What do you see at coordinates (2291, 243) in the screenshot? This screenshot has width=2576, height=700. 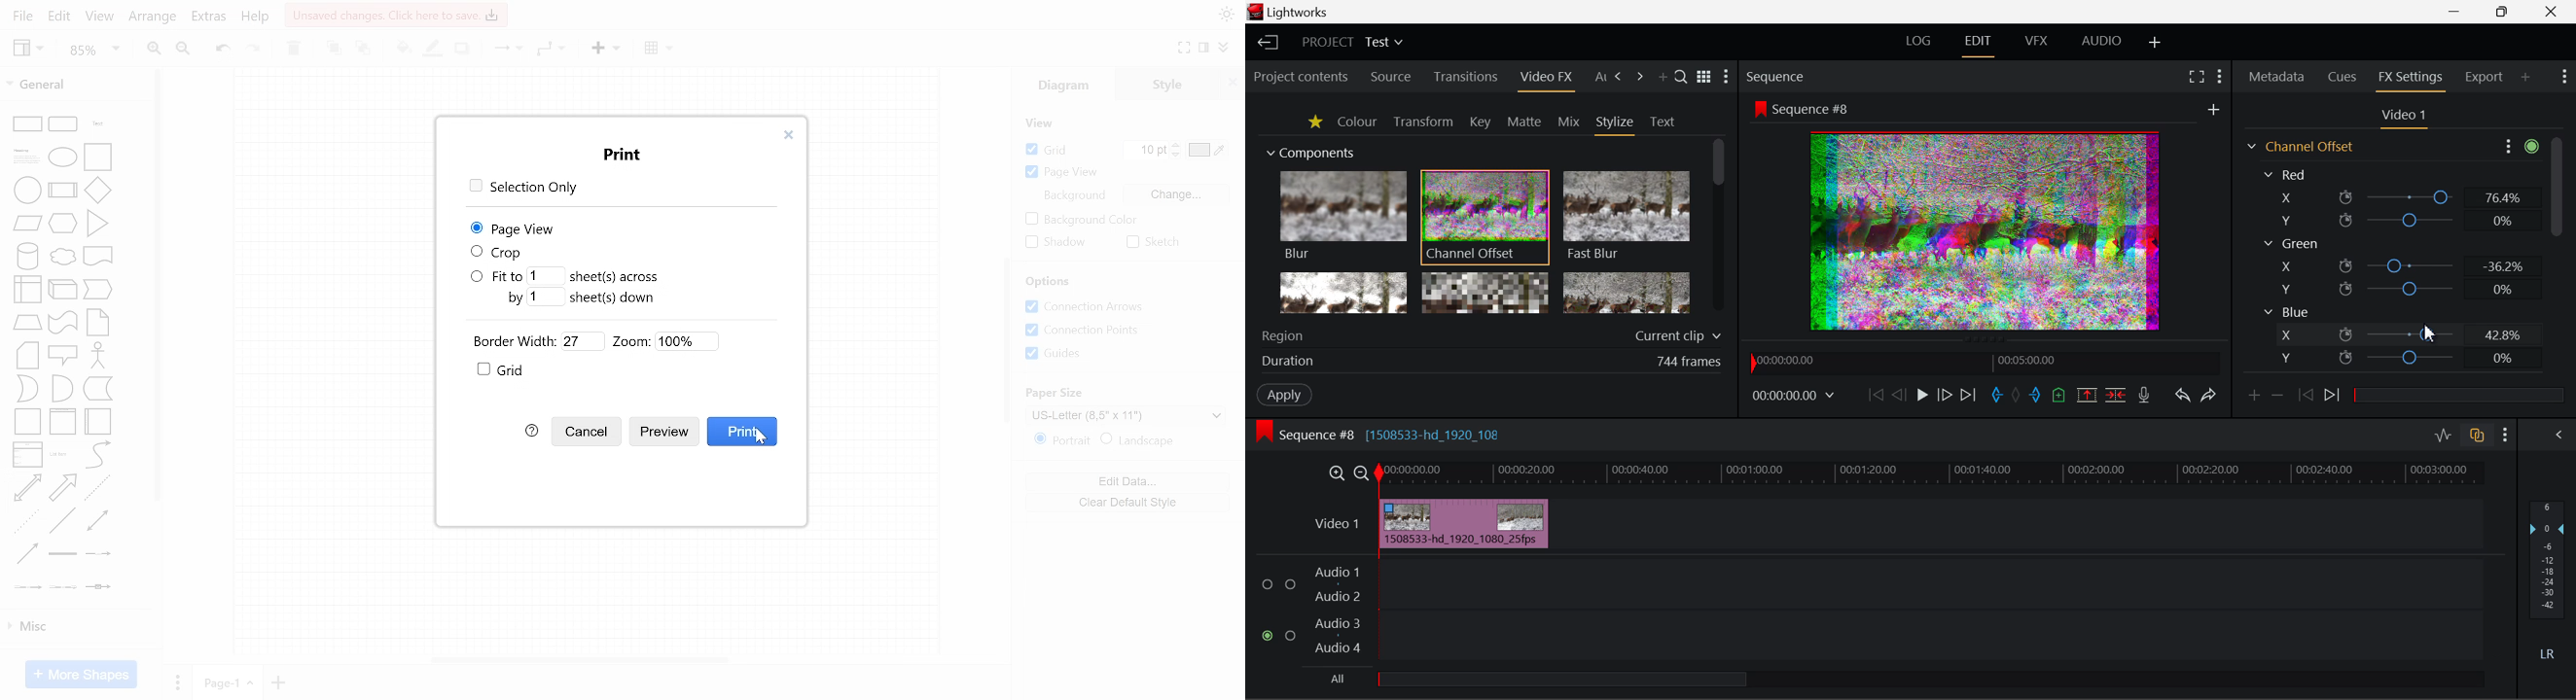 I see `Green` at bounding box center [2291, 243].